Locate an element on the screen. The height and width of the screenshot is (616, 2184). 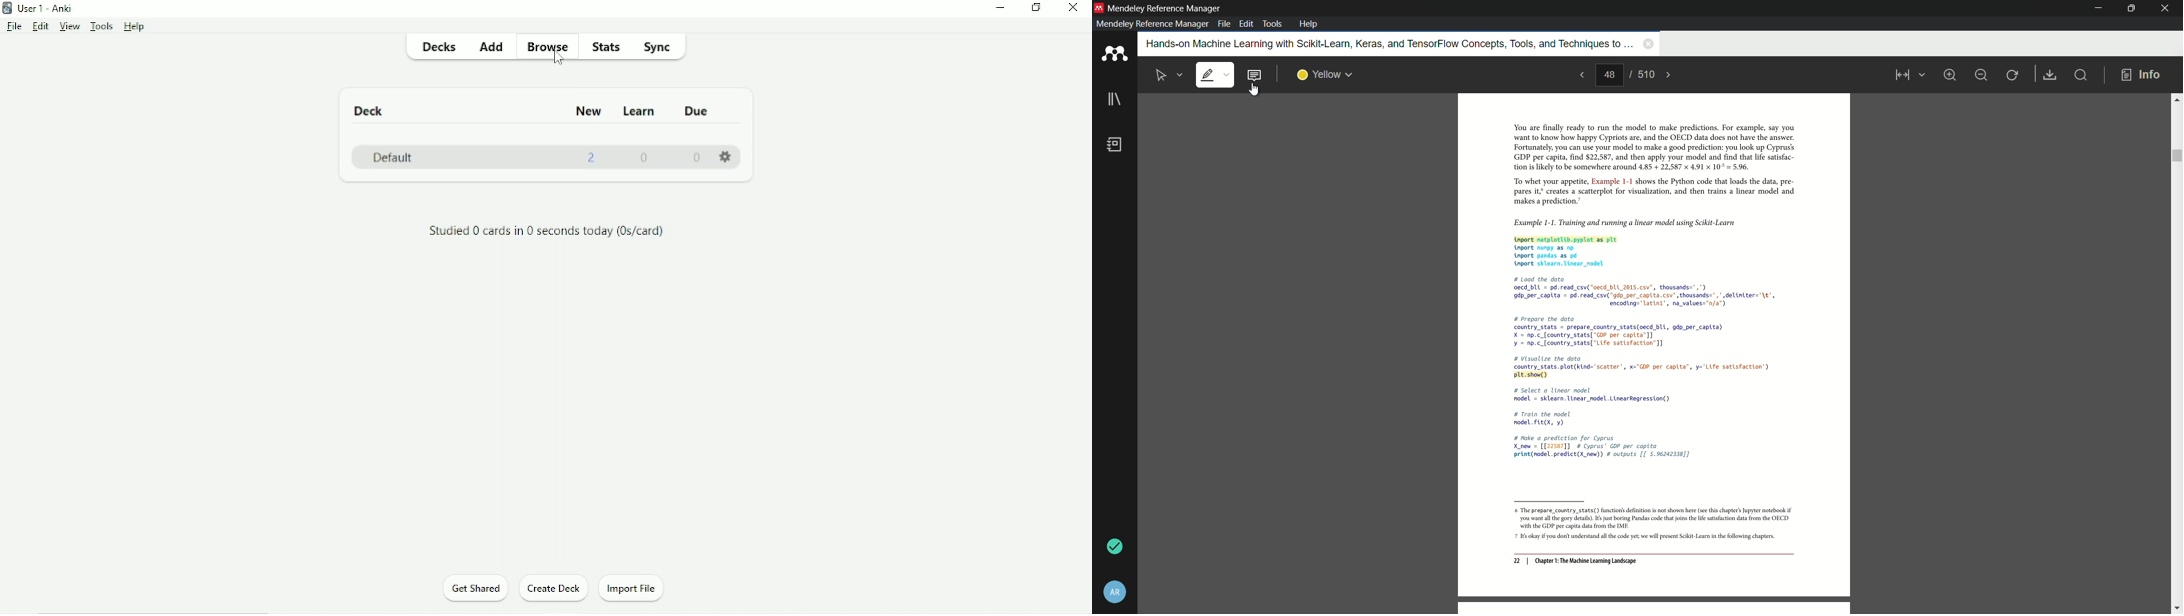
zoom in is located at coordinates (1949, 74).